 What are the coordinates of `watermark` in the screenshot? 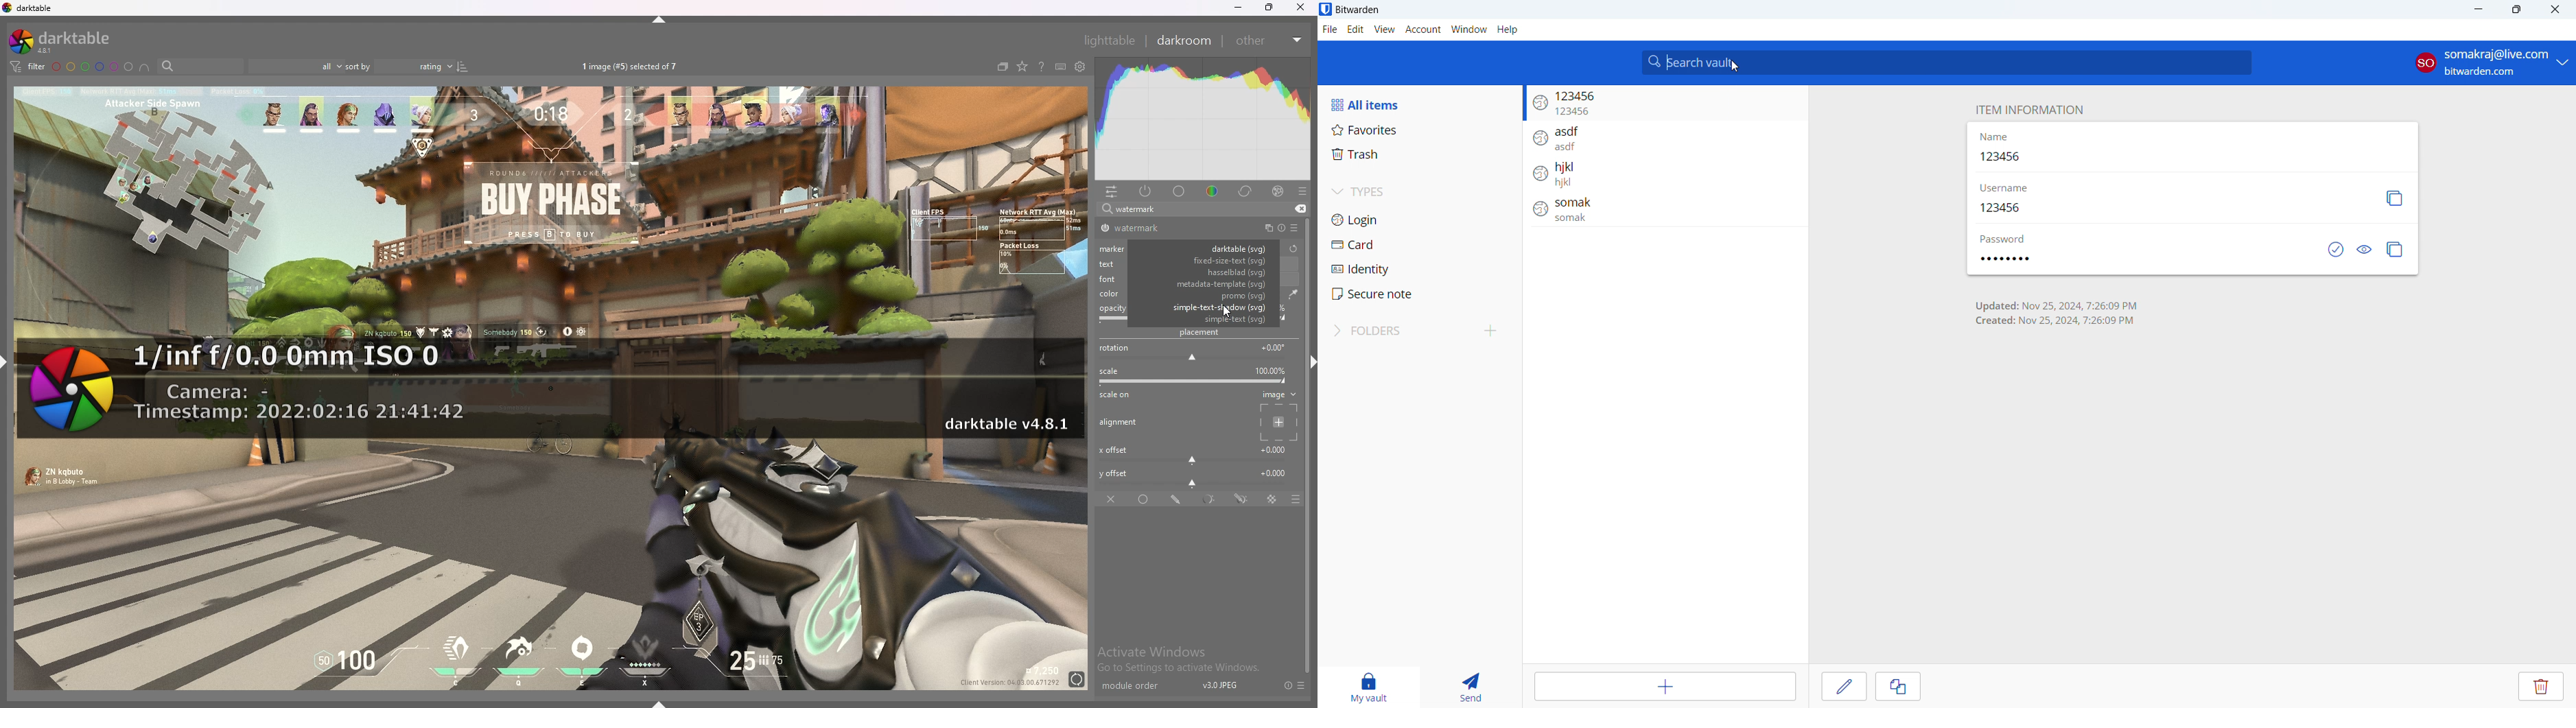 It's located at (1148, 228).